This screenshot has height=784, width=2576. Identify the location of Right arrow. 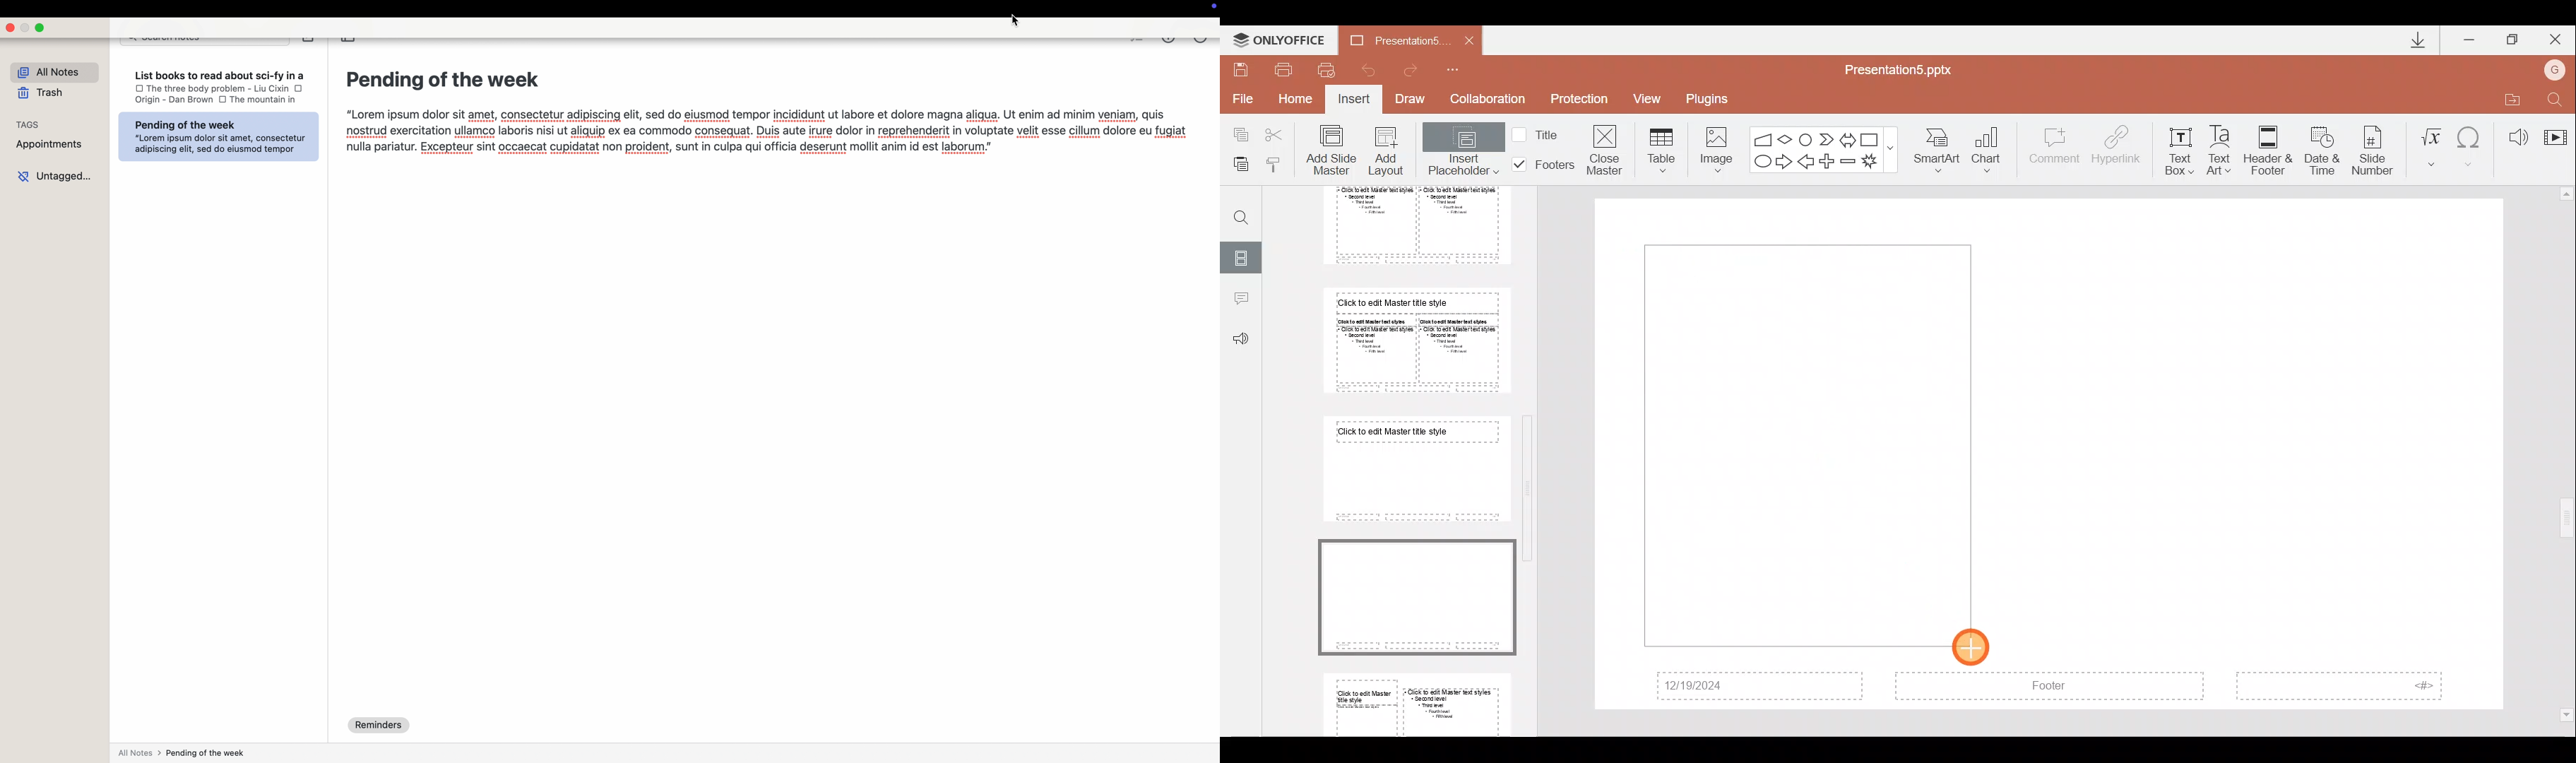
(1783, 162).